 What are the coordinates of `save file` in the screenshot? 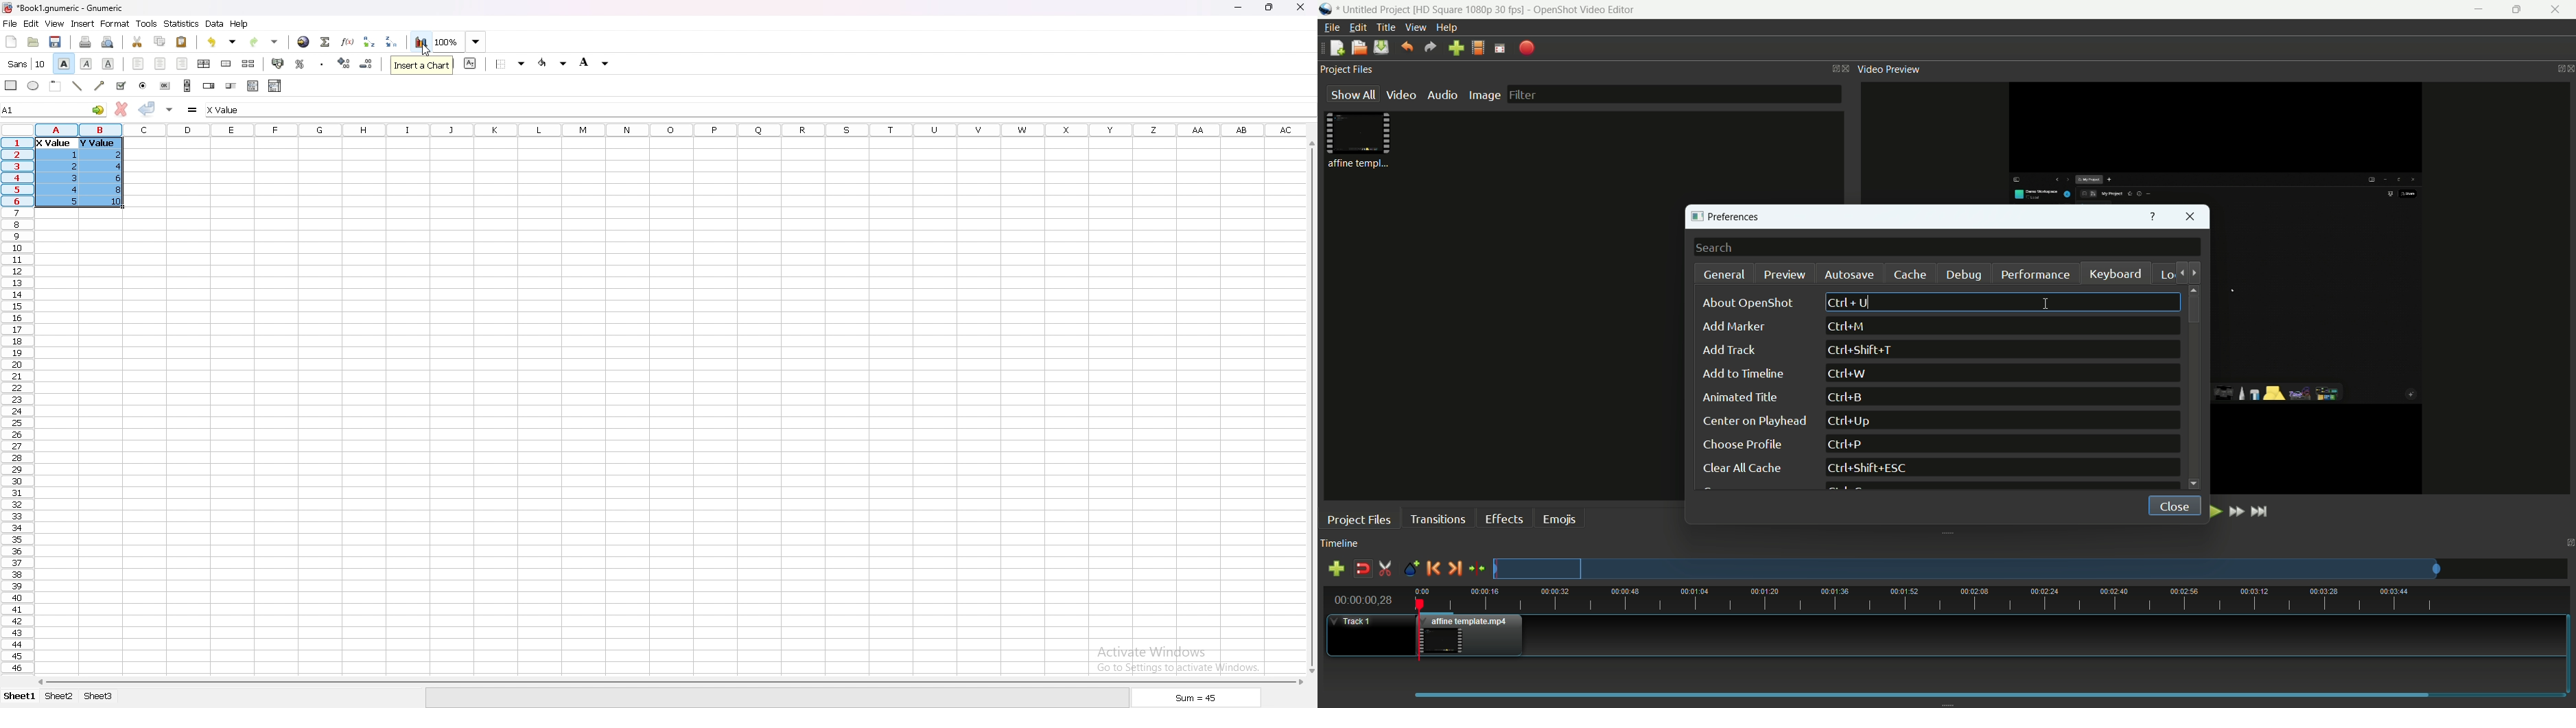 It's located at (1381, 47).